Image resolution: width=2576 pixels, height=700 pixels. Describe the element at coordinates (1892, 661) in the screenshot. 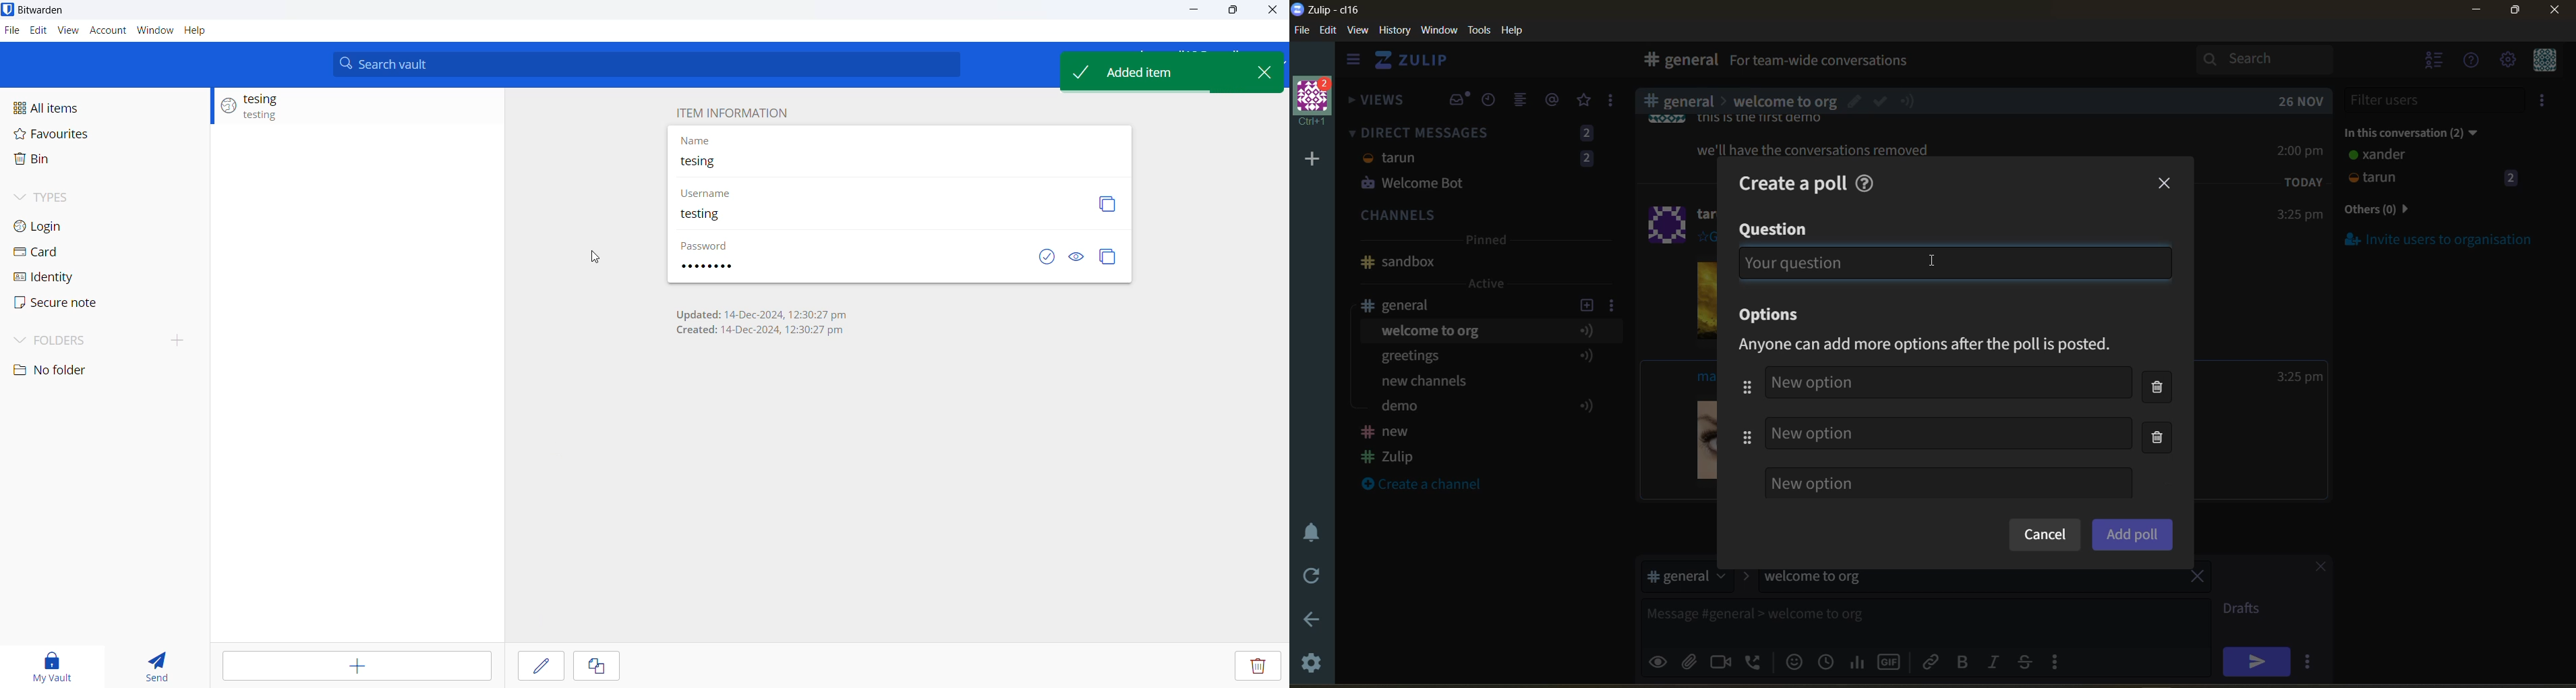

I see `add gif` at that location.